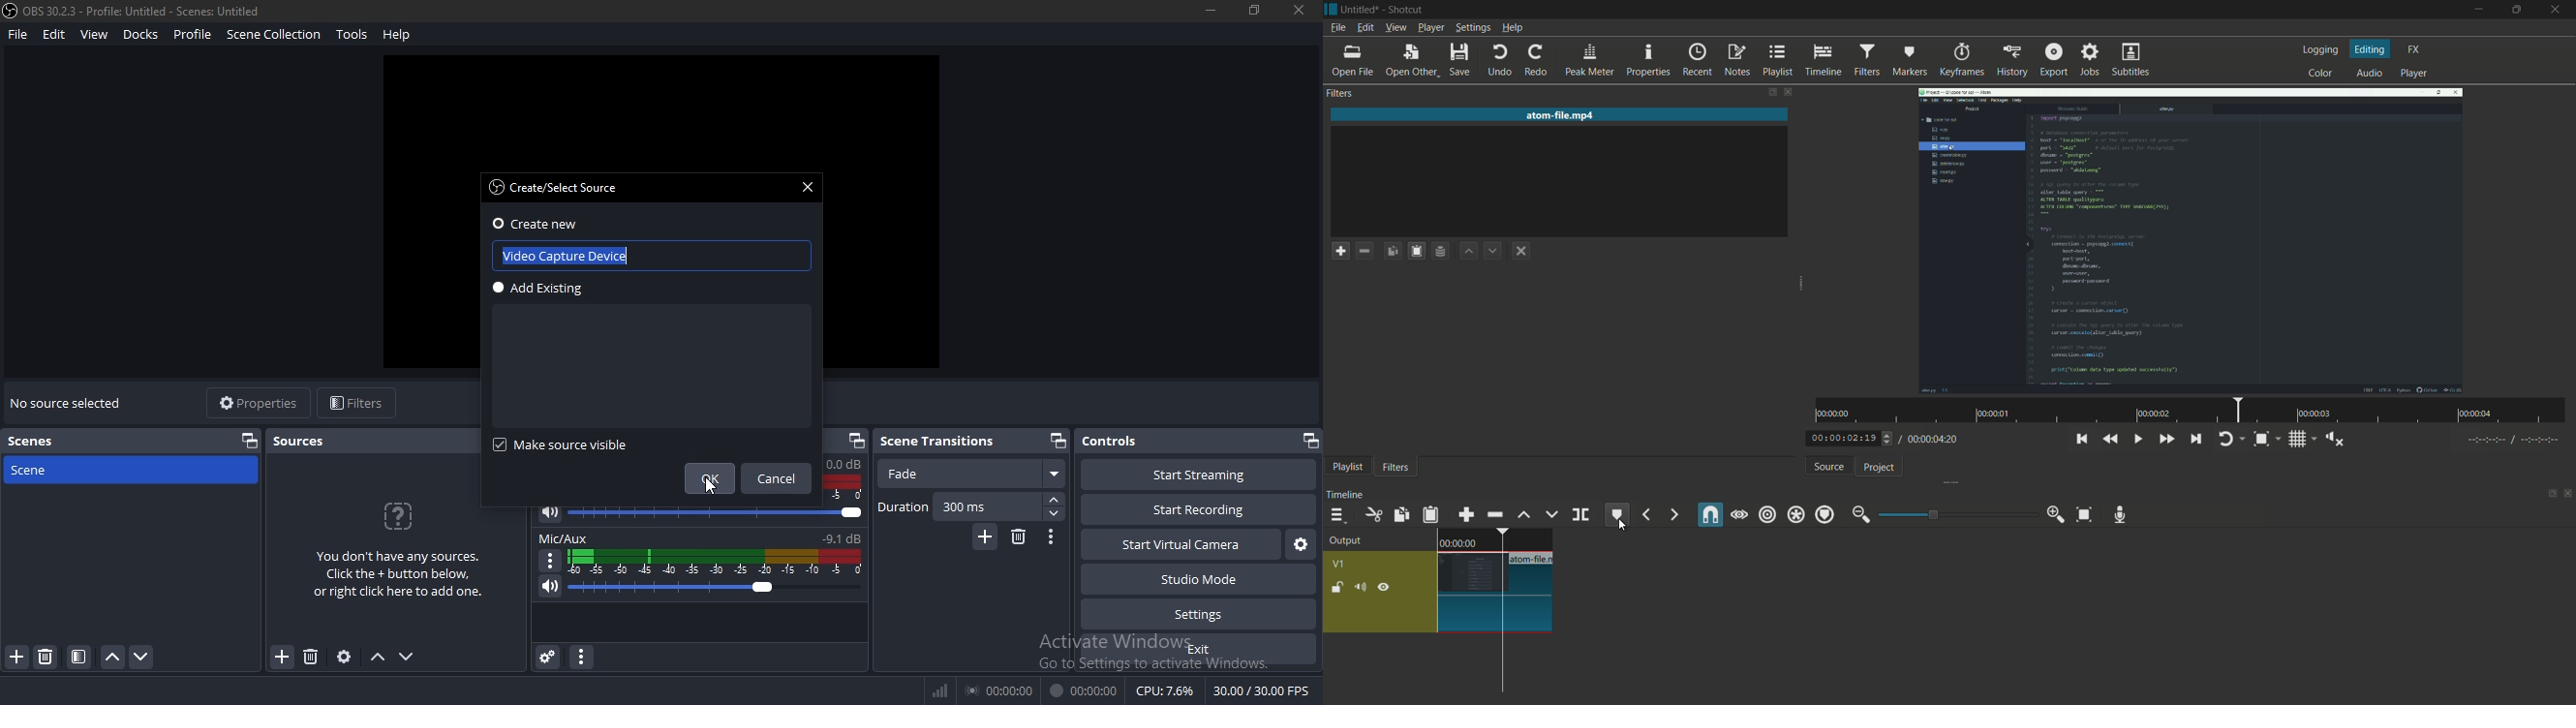 The image size is (2576, 728). I want to click on time, so click(2195, 410).